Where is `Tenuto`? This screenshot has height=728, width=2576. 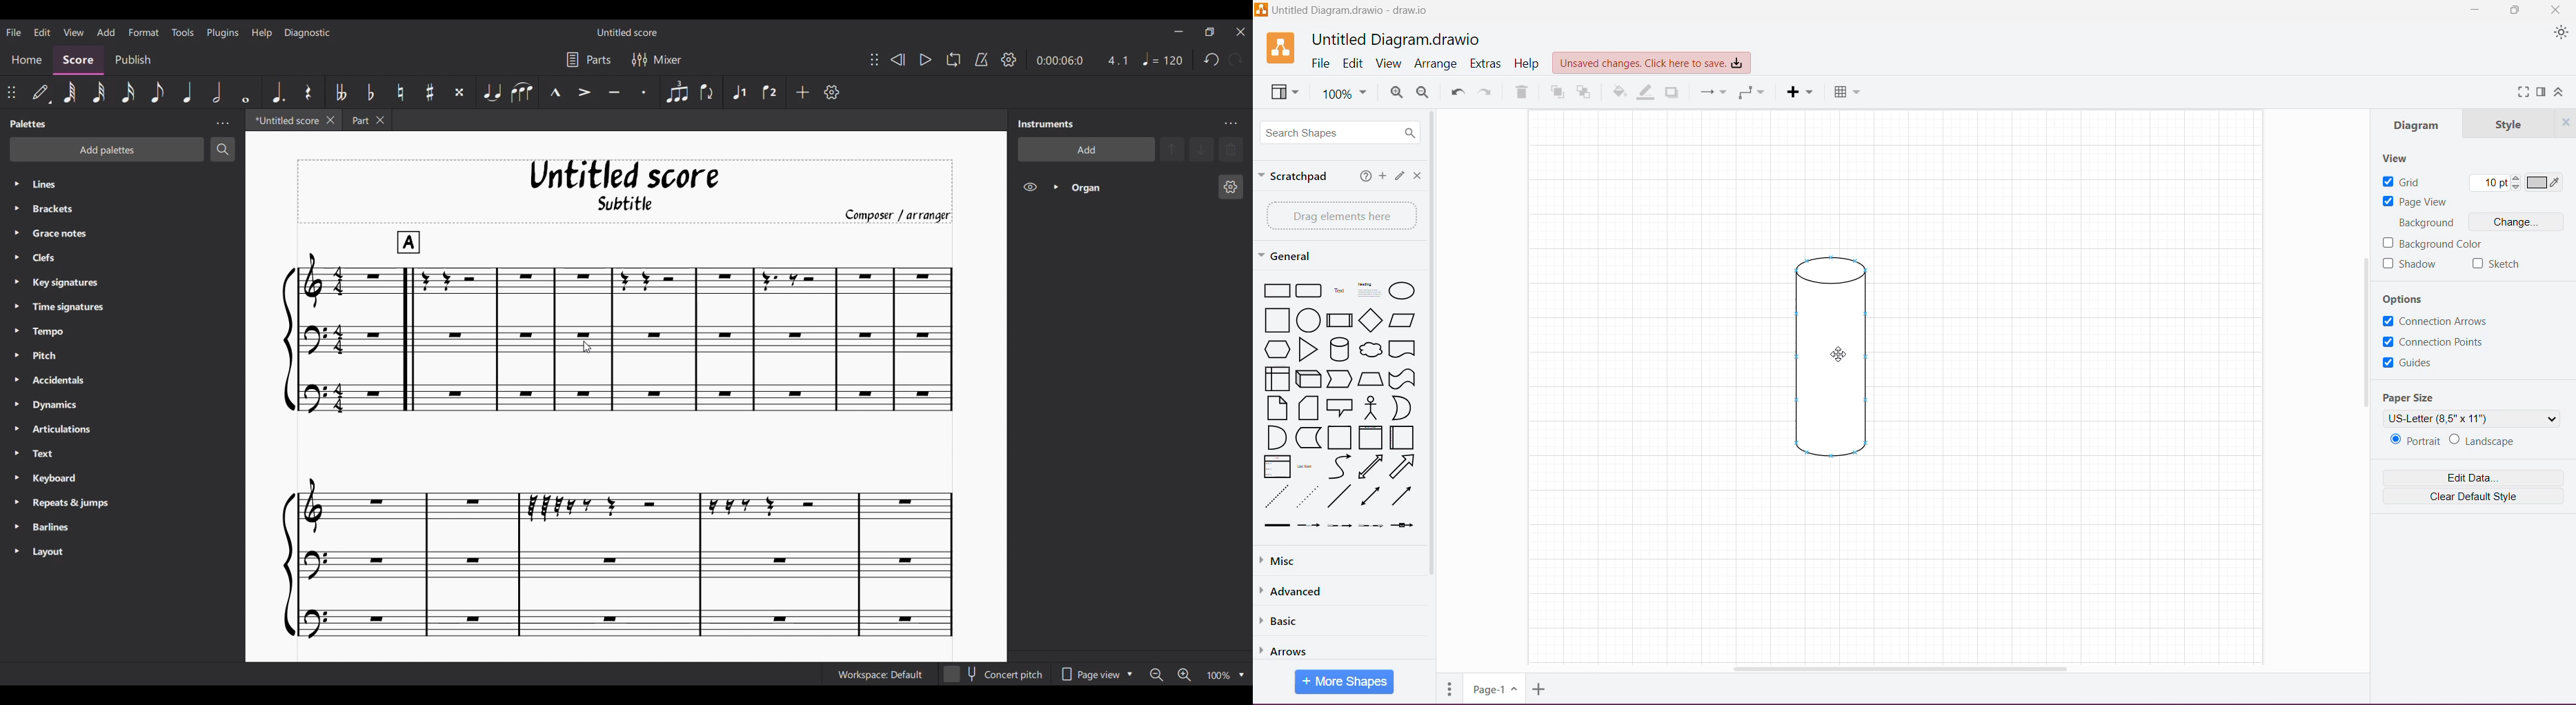 Tenuto is located at coordinates (614, 93).